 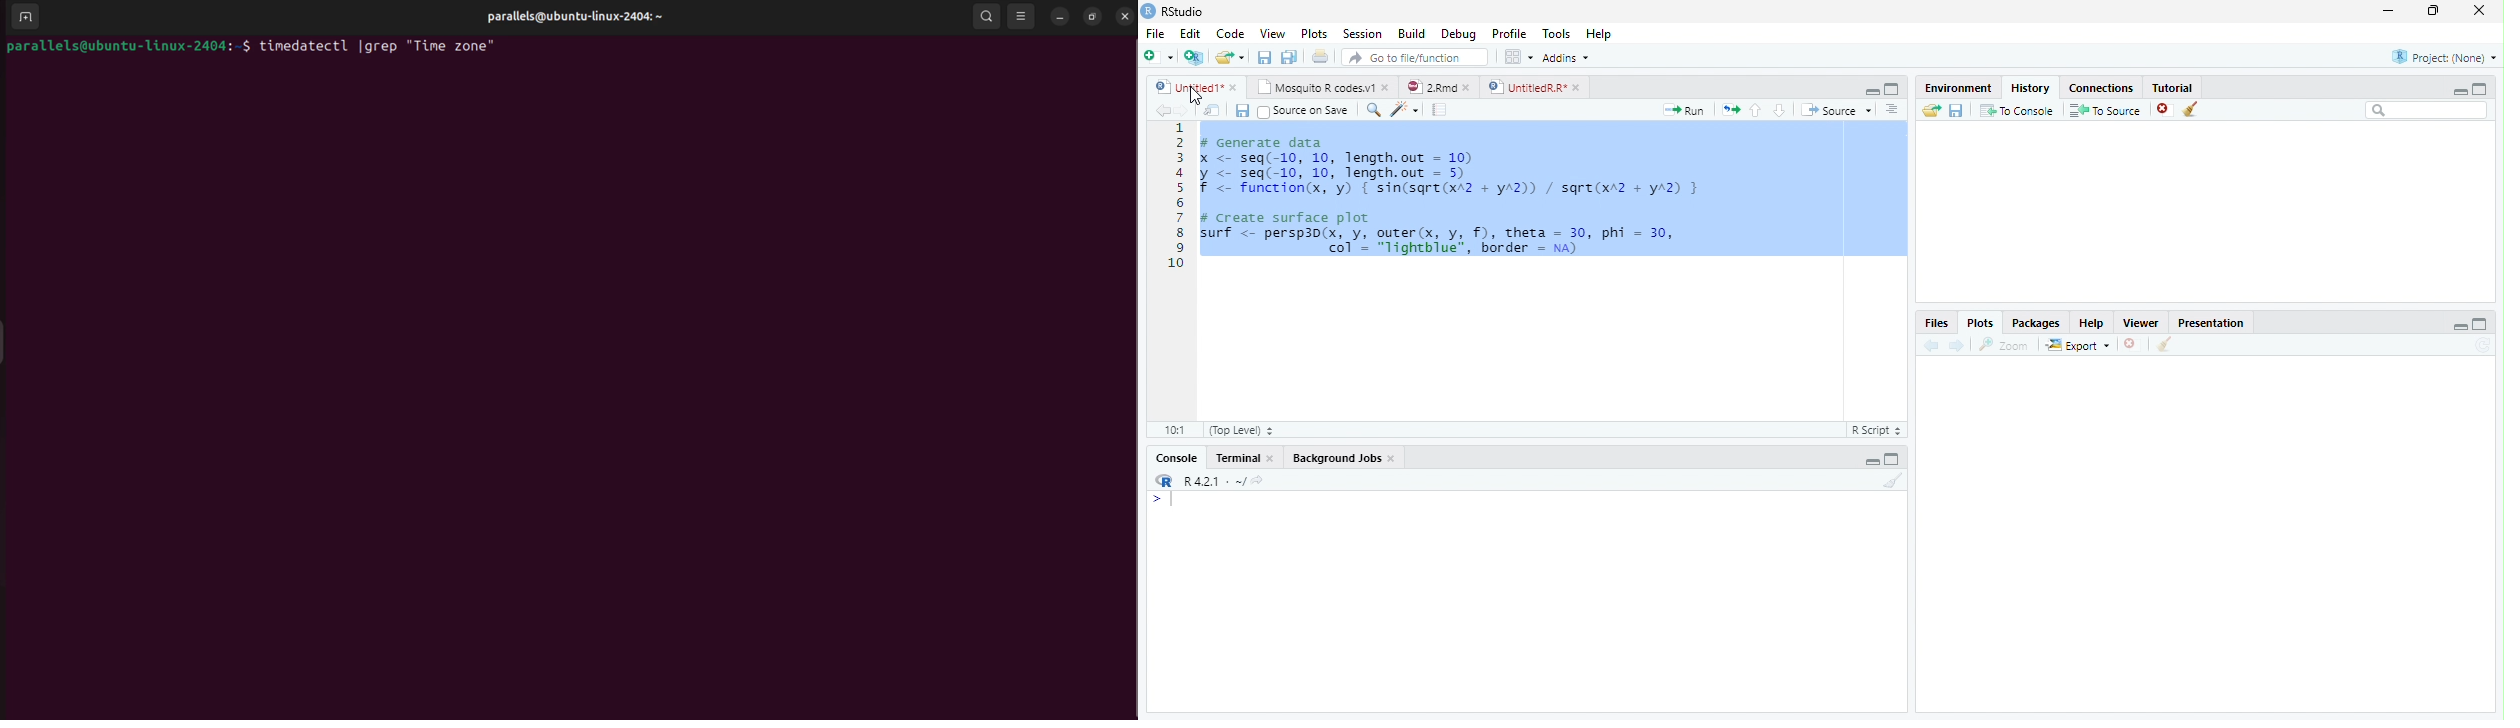 What do you see at coordinates (1361, 34) in the screenshot?
I see `Session` at bounding box center [1361, 34].